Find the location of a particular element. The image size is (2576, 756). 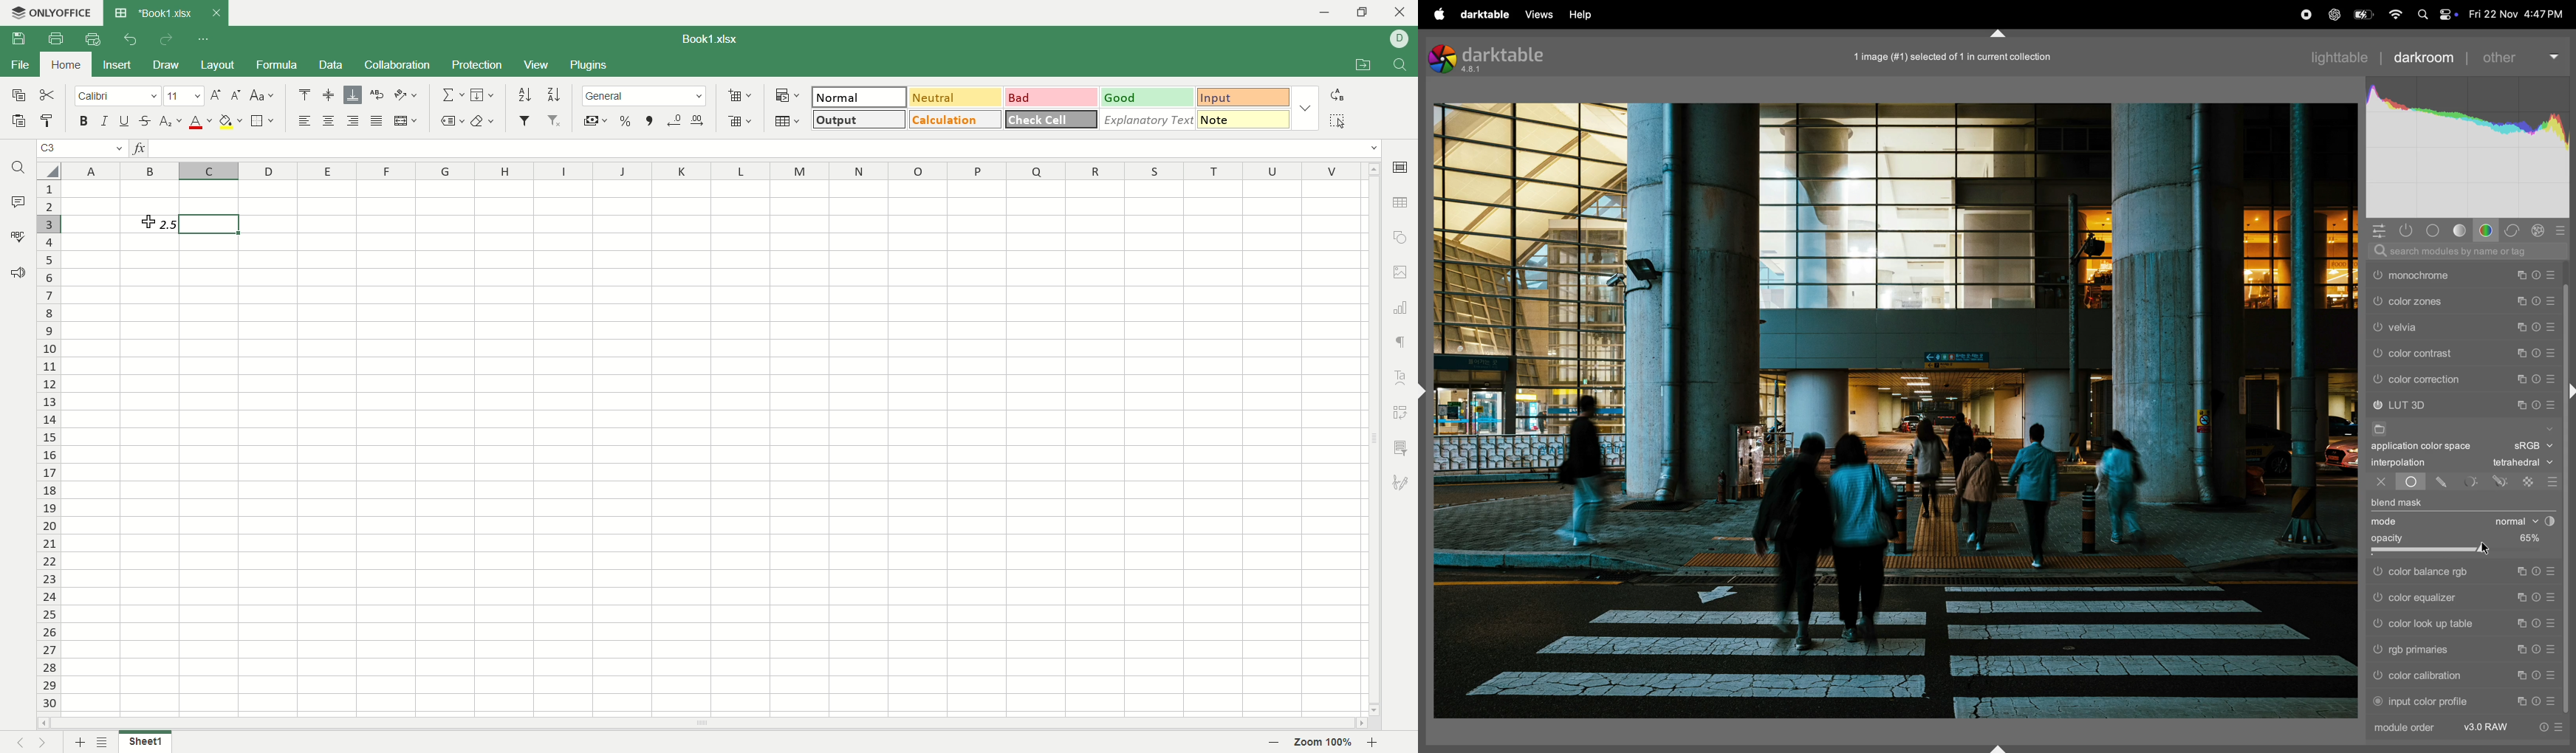

presets is located at coordinates (2554, 378).